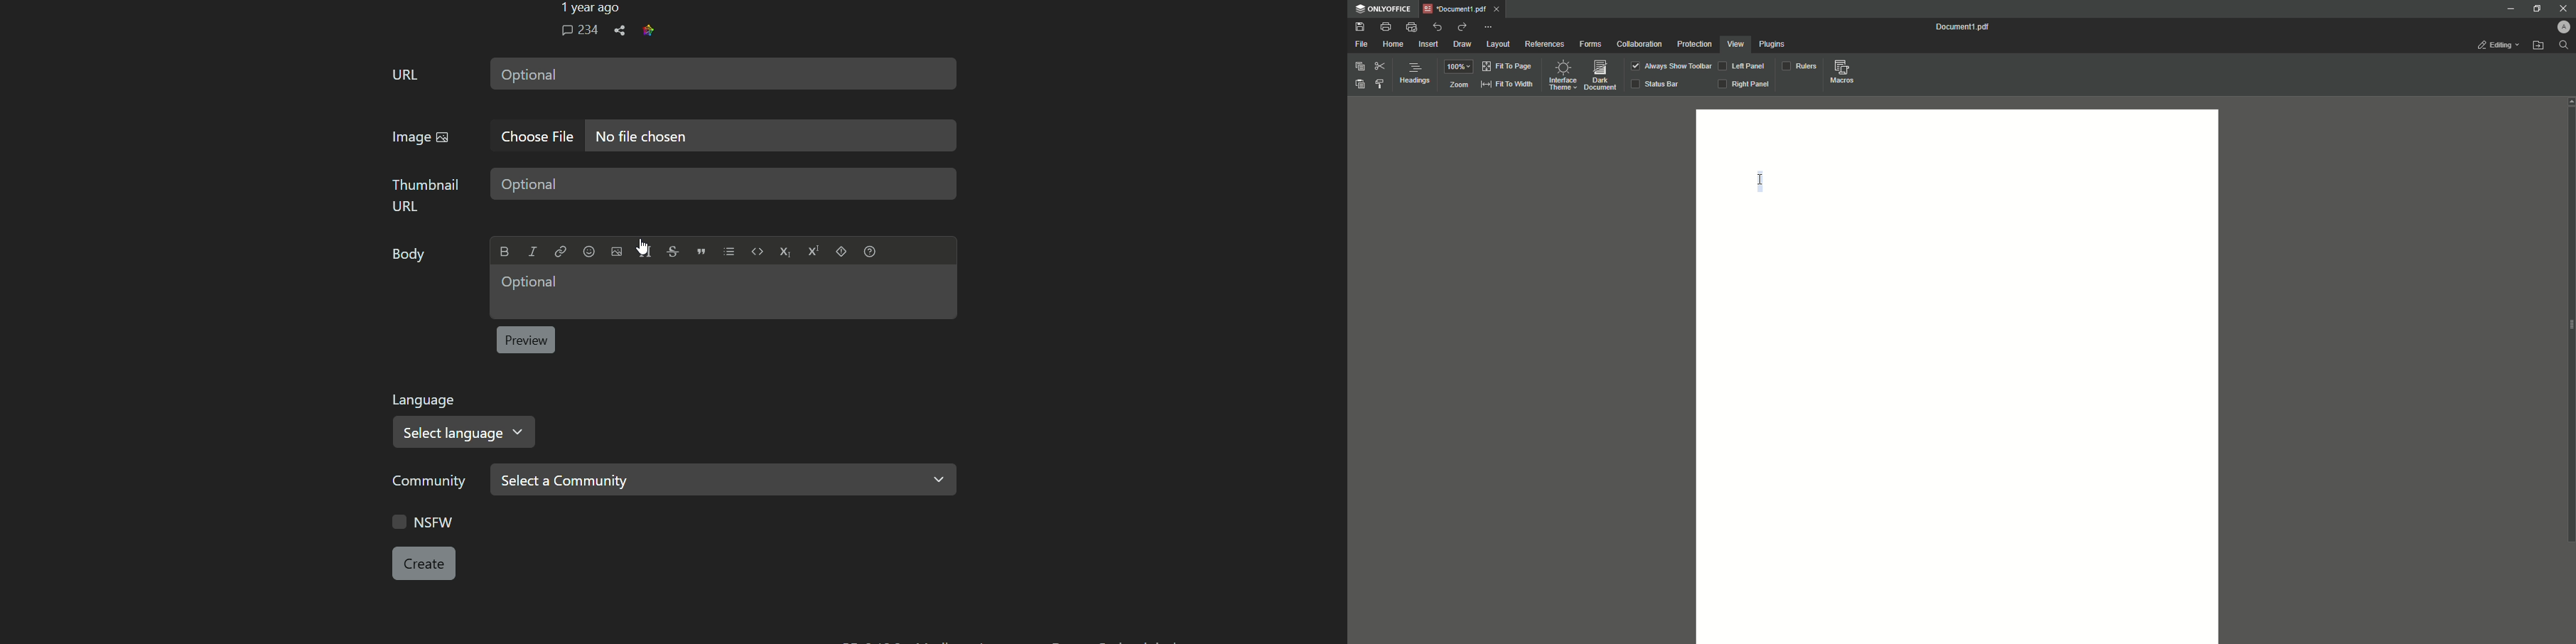 The width and height of the screenshot is (2576, 644). Describe the element at coordinates (1413, 27) in the screenshot. I see `Quick print` at that location.